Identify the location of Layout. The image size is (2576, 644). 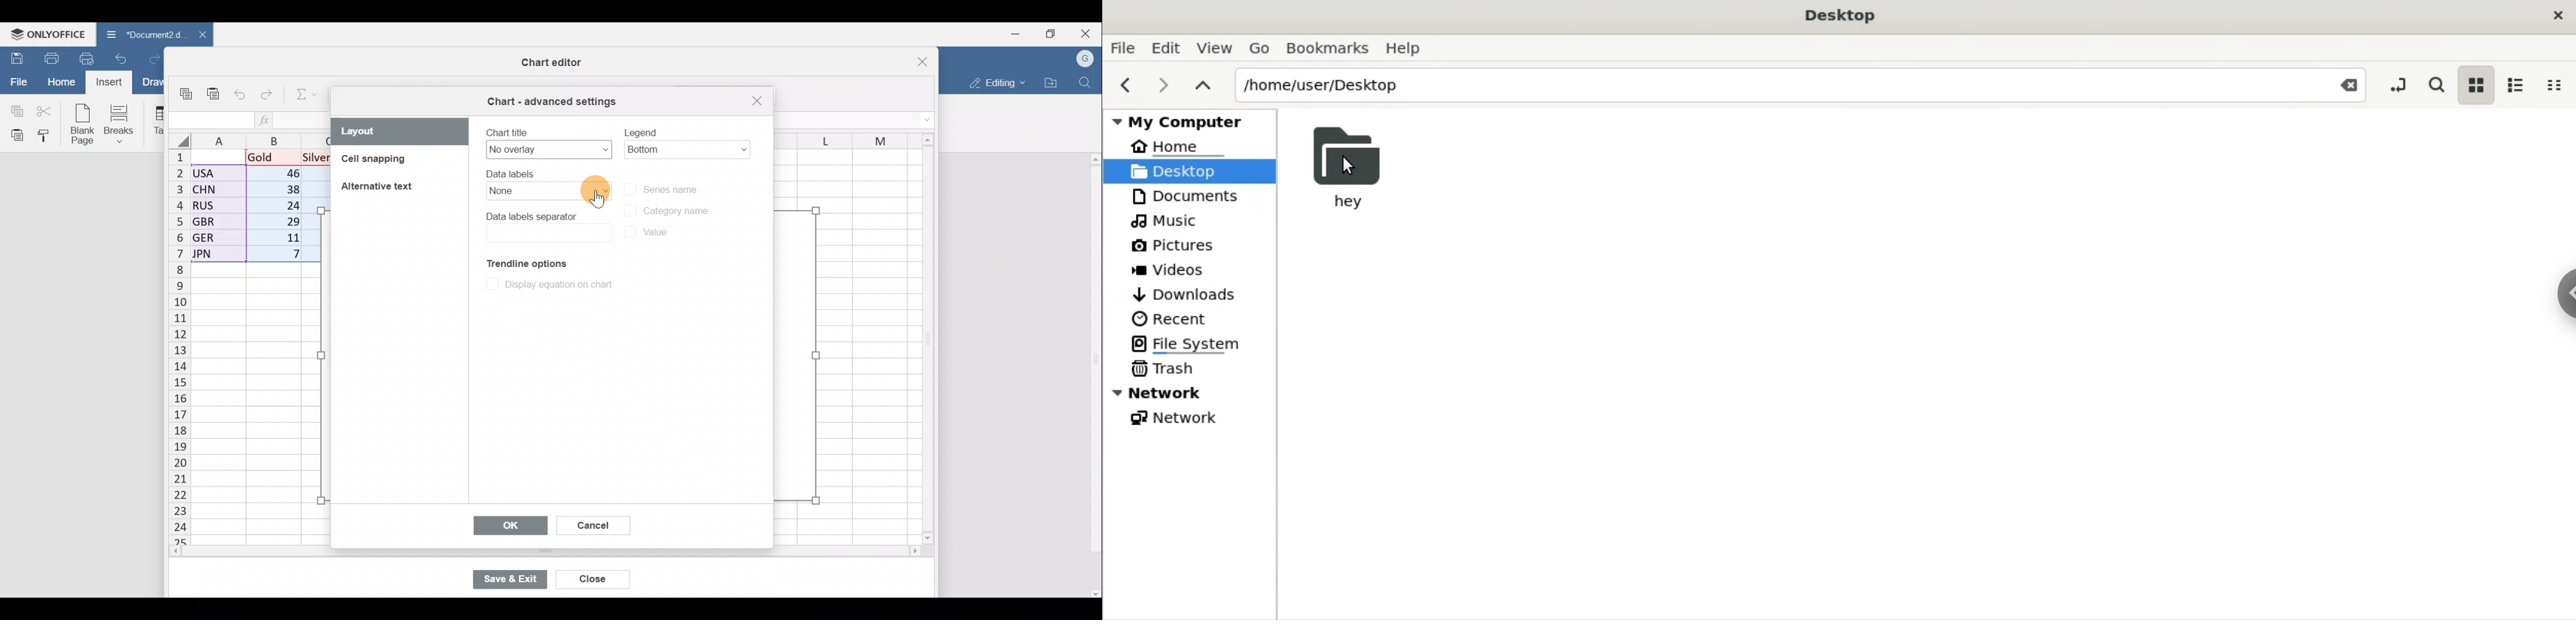
(400, 131).